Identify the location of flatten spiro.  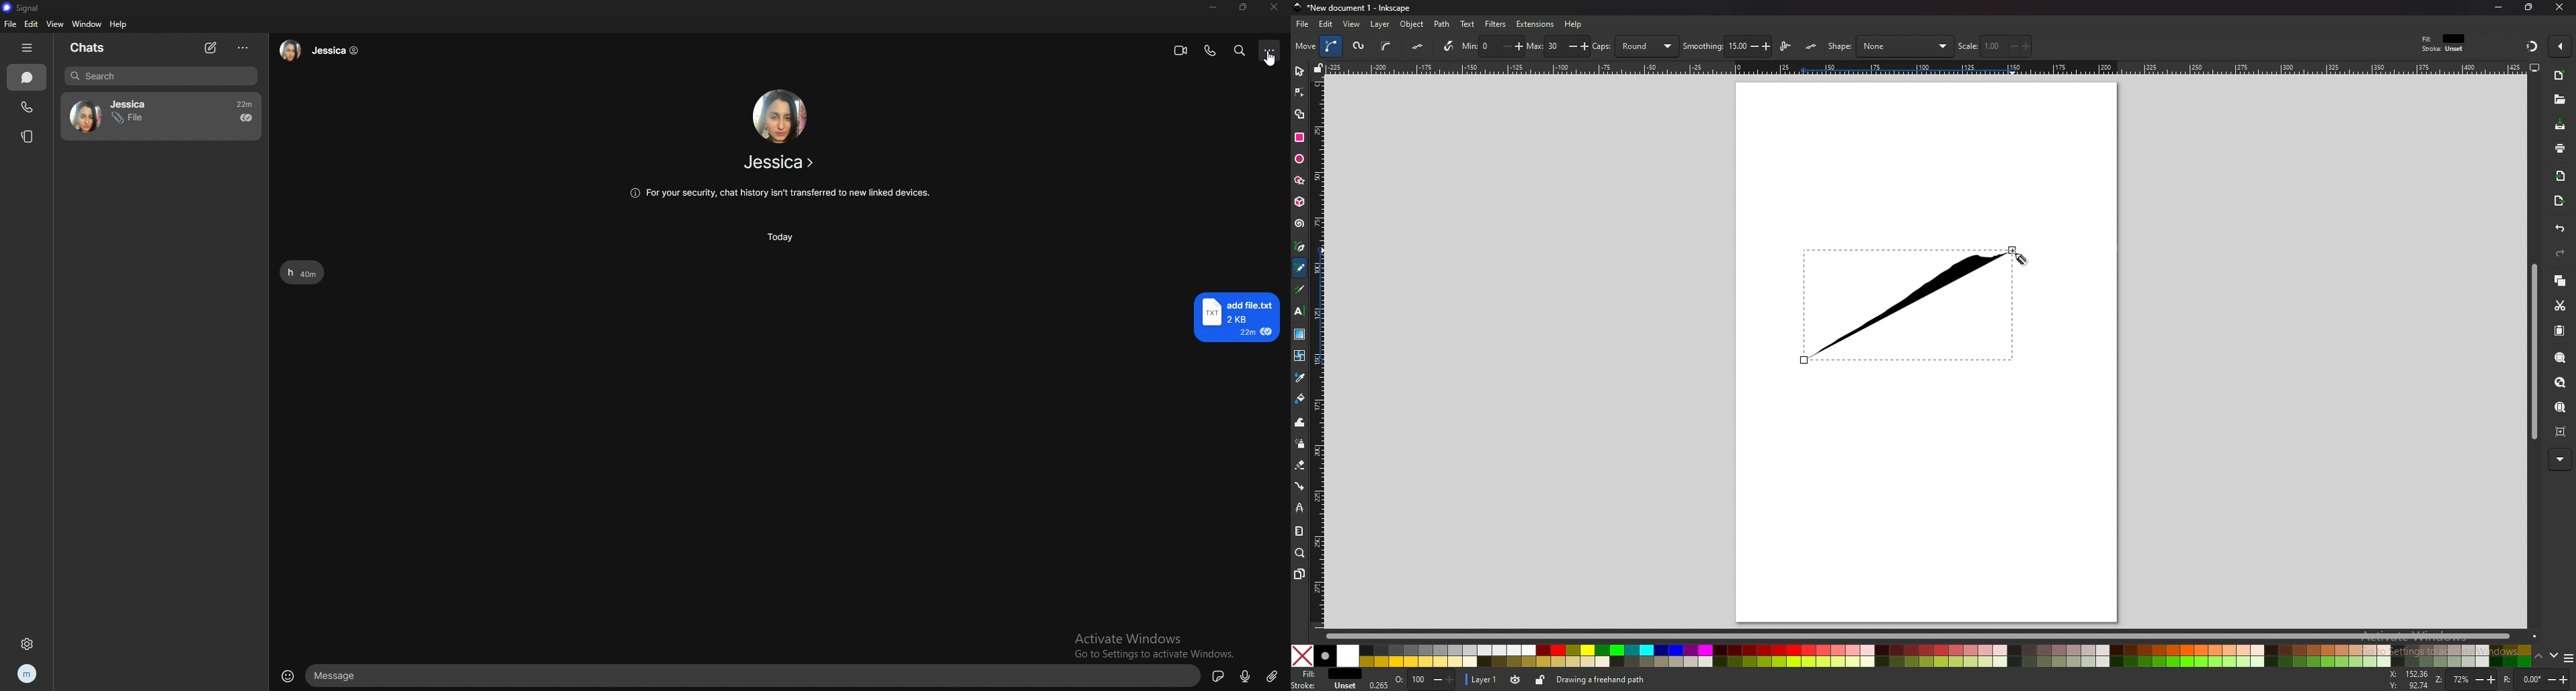
(1419, 46).